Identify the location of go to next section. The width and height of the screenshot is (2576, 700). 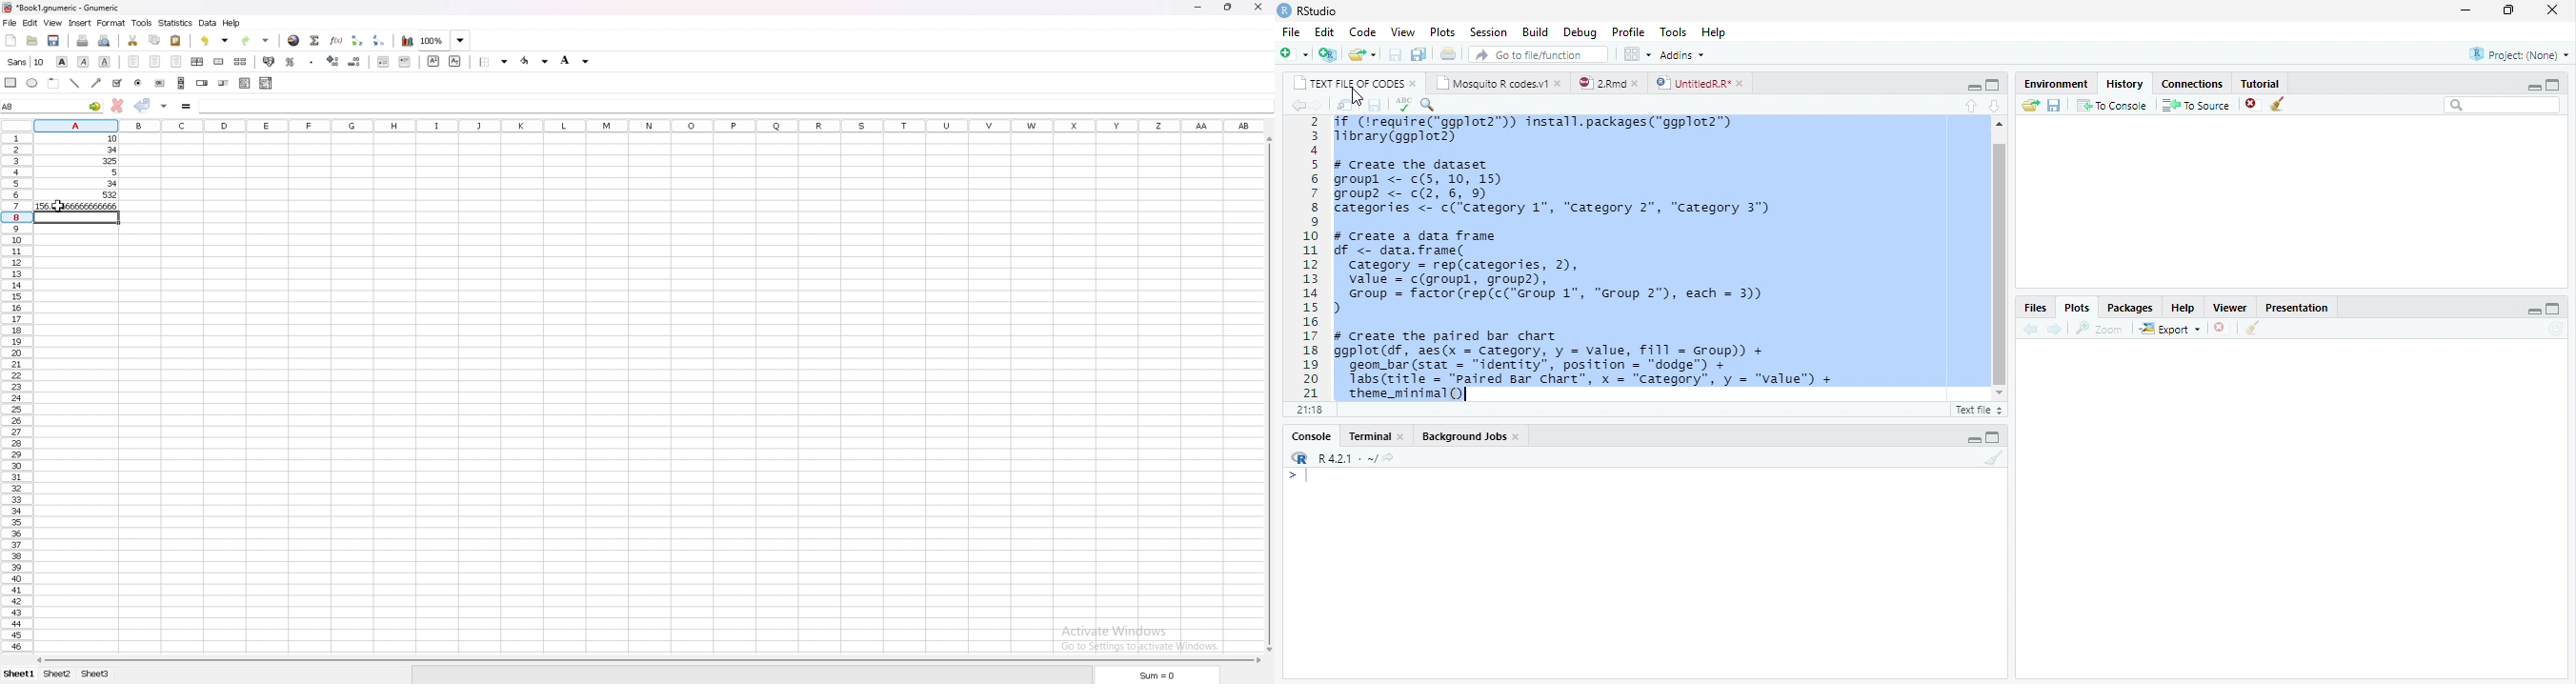
(1996, 106).